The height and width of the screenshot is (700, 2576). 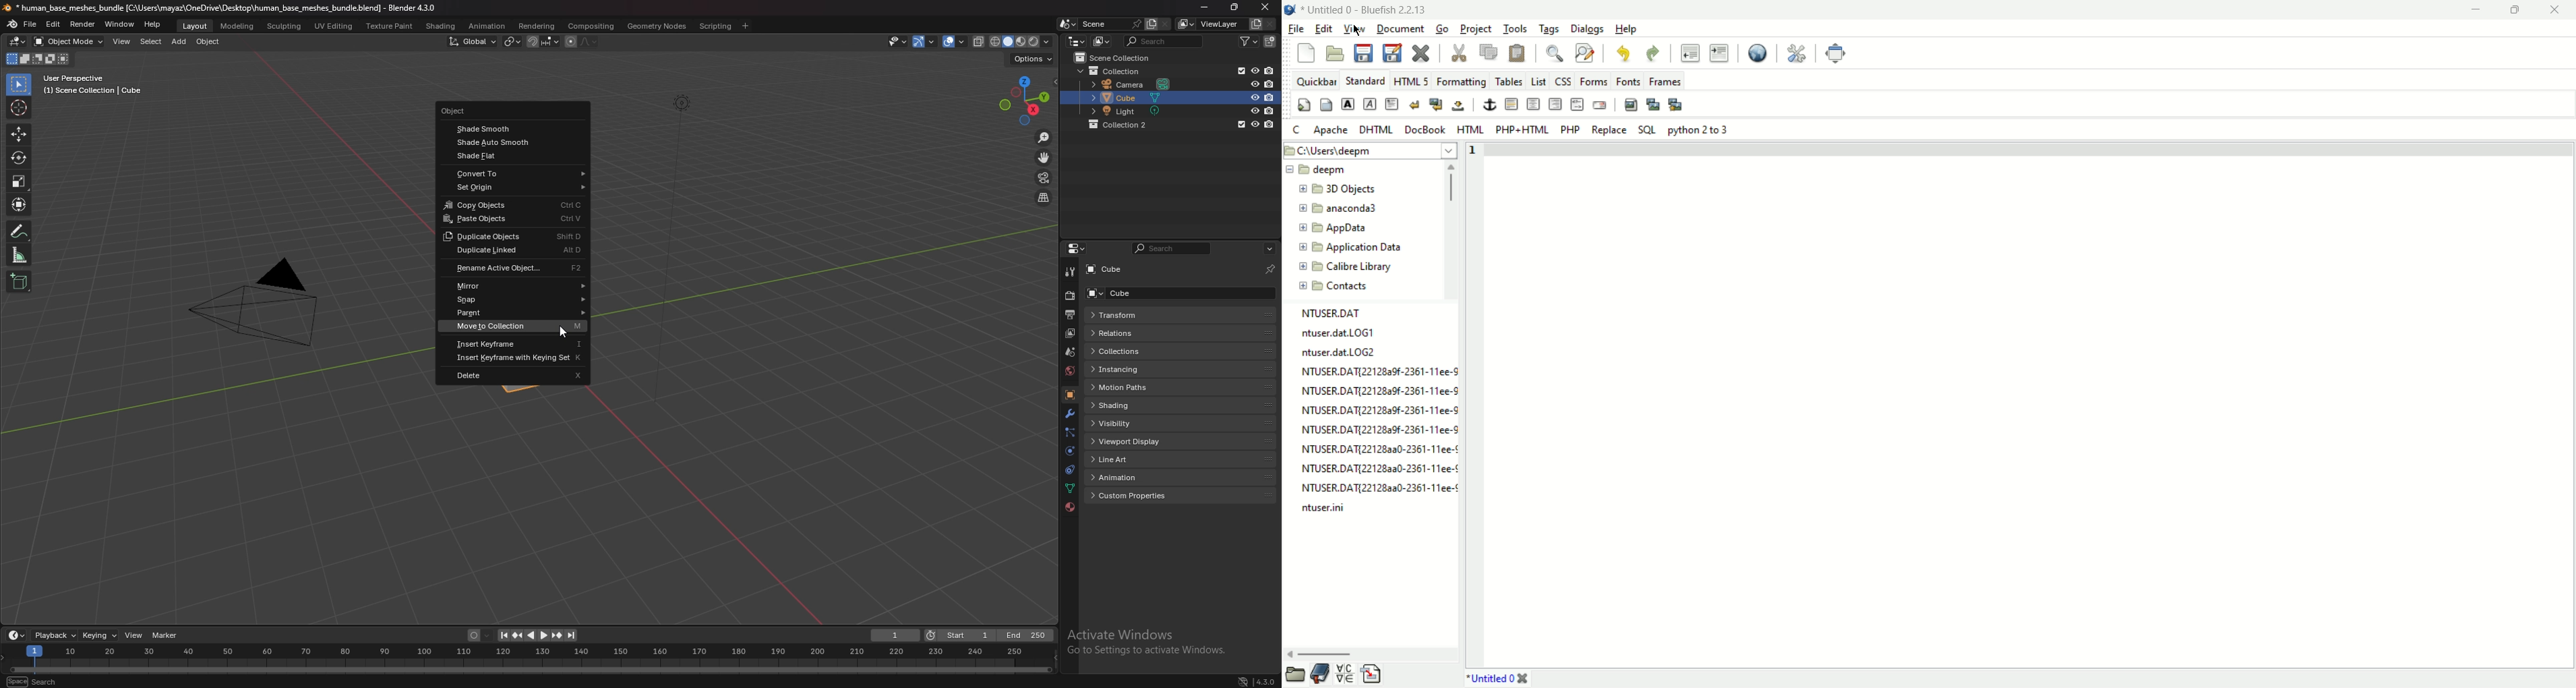 What do you see at coordinates (1137, 110) in the screenshot?
I see `light` at bounding box center [1137, 110].